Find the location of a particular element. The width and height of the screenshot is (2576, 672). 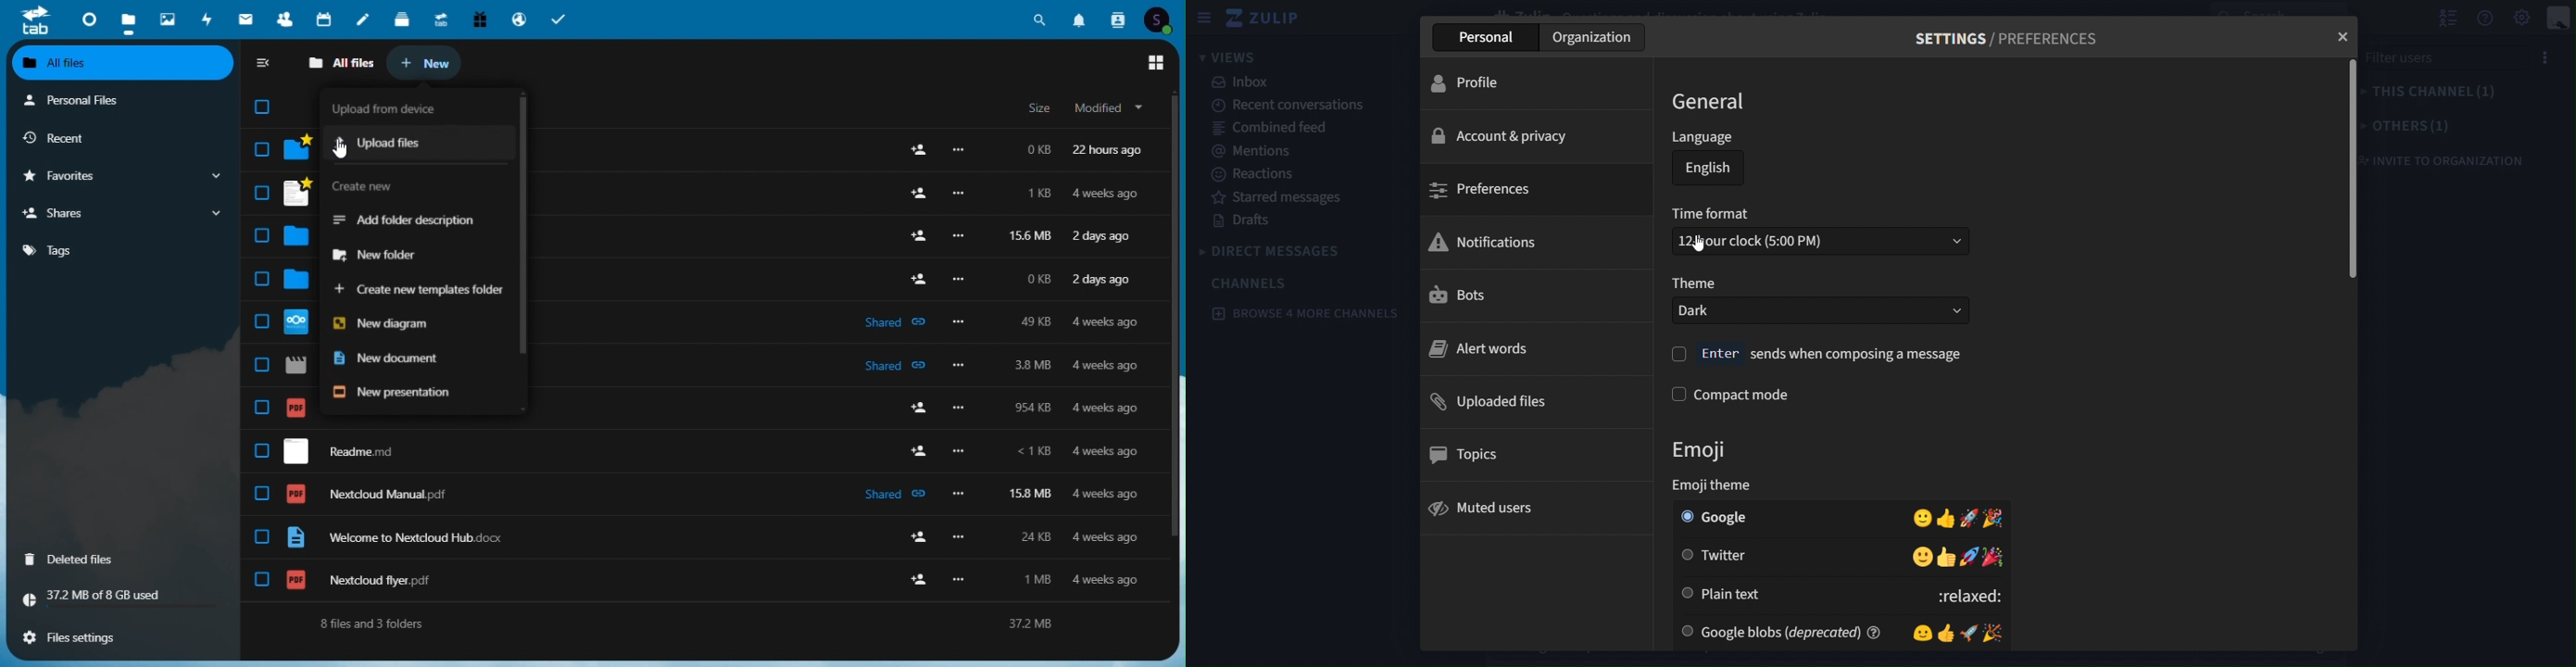

Search  is located at coordinates (1039, 19).